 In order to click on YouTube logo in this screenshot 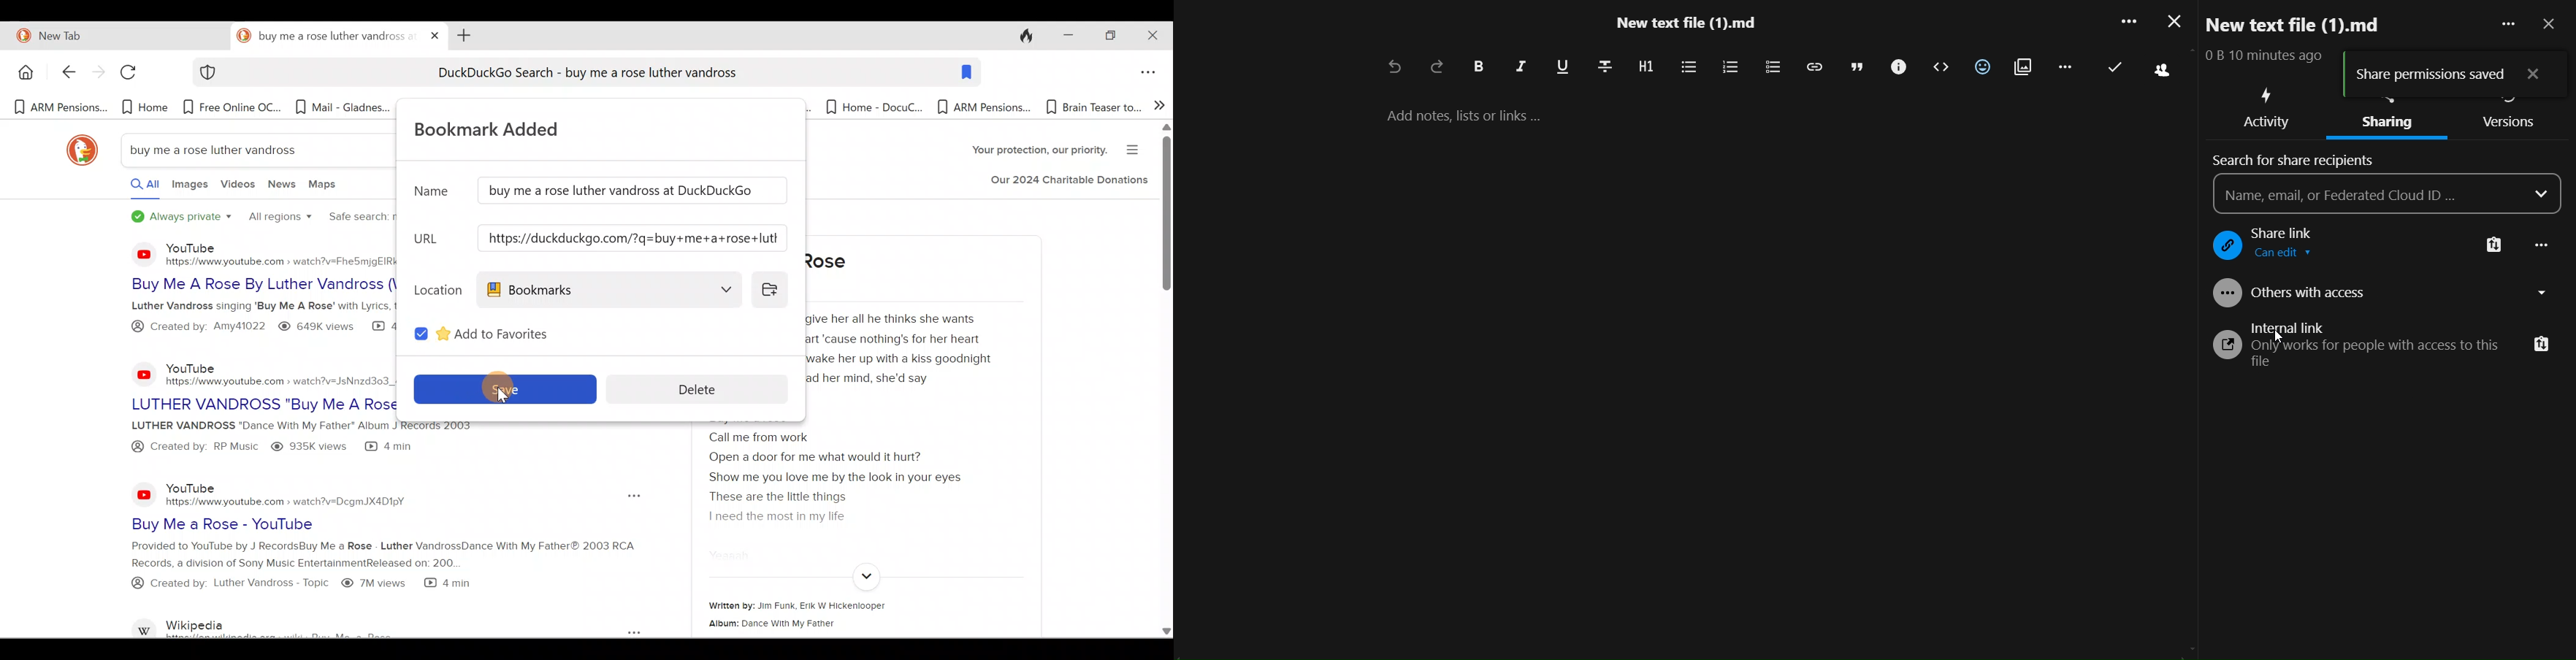, I will do `click(137, 374)`.